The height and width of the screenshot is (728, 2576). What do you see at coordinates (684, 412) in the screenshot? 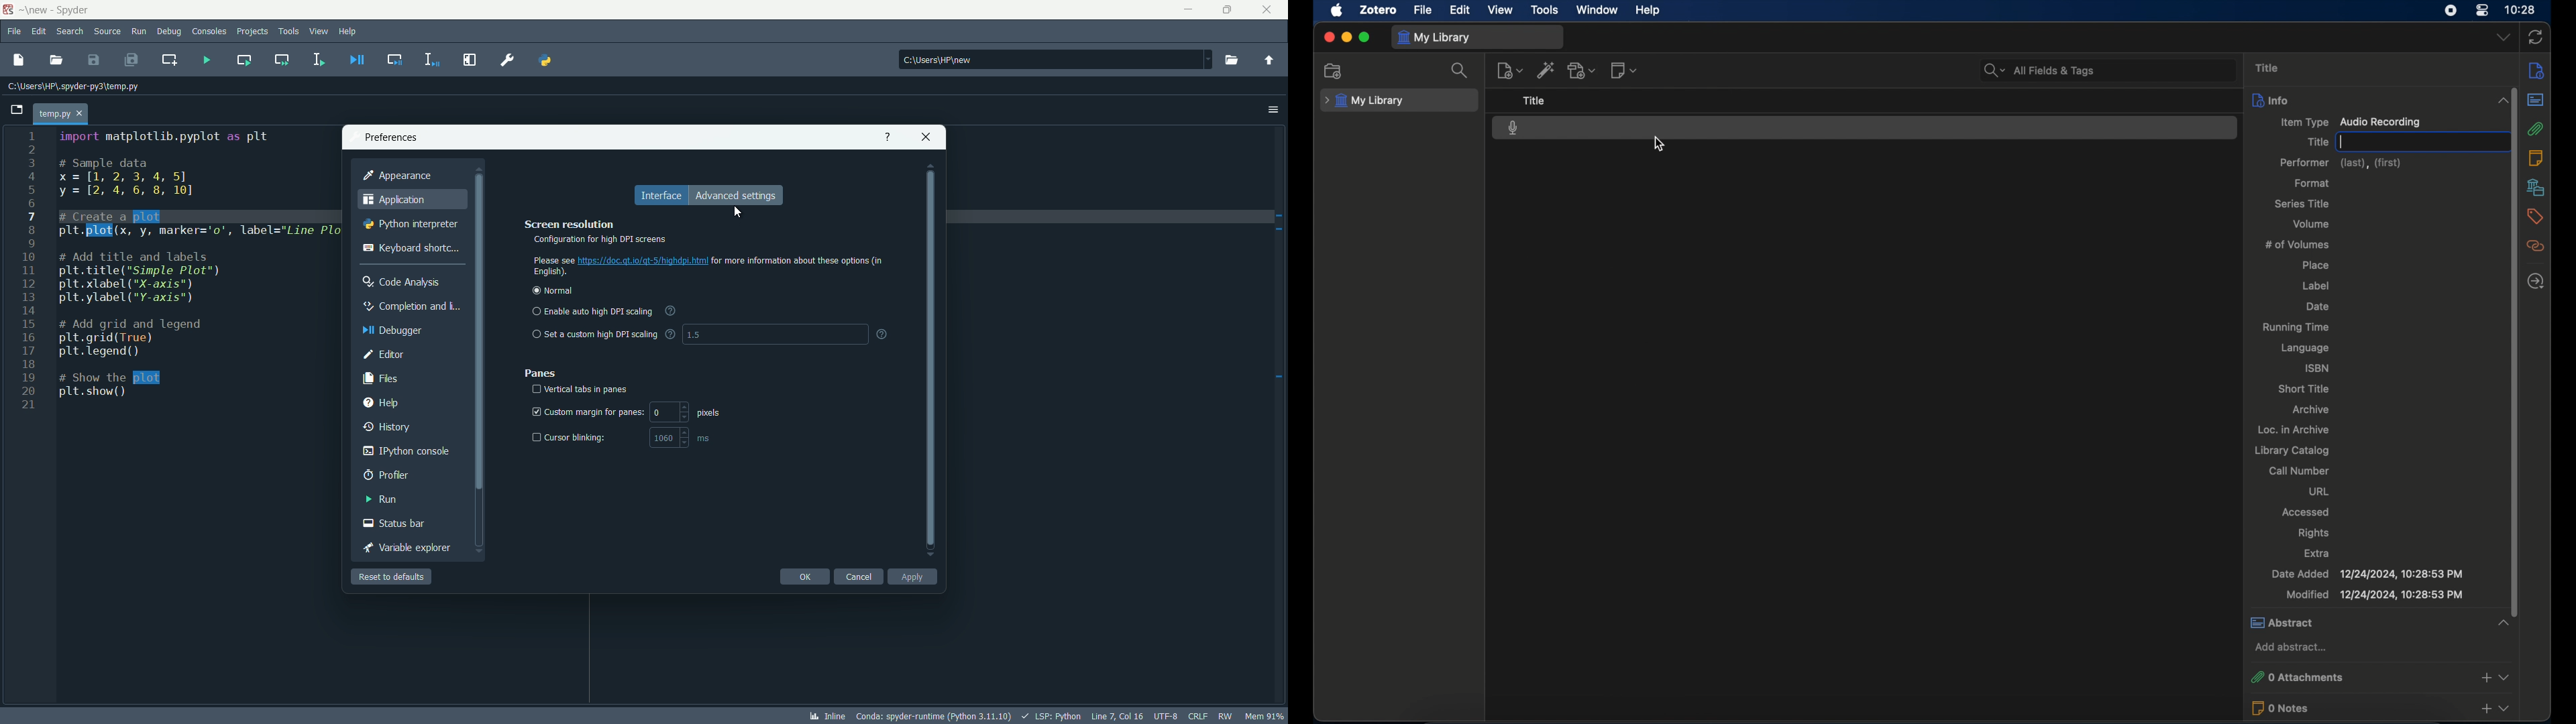
I see `increment/decrement` at bounding box center [684, 412].